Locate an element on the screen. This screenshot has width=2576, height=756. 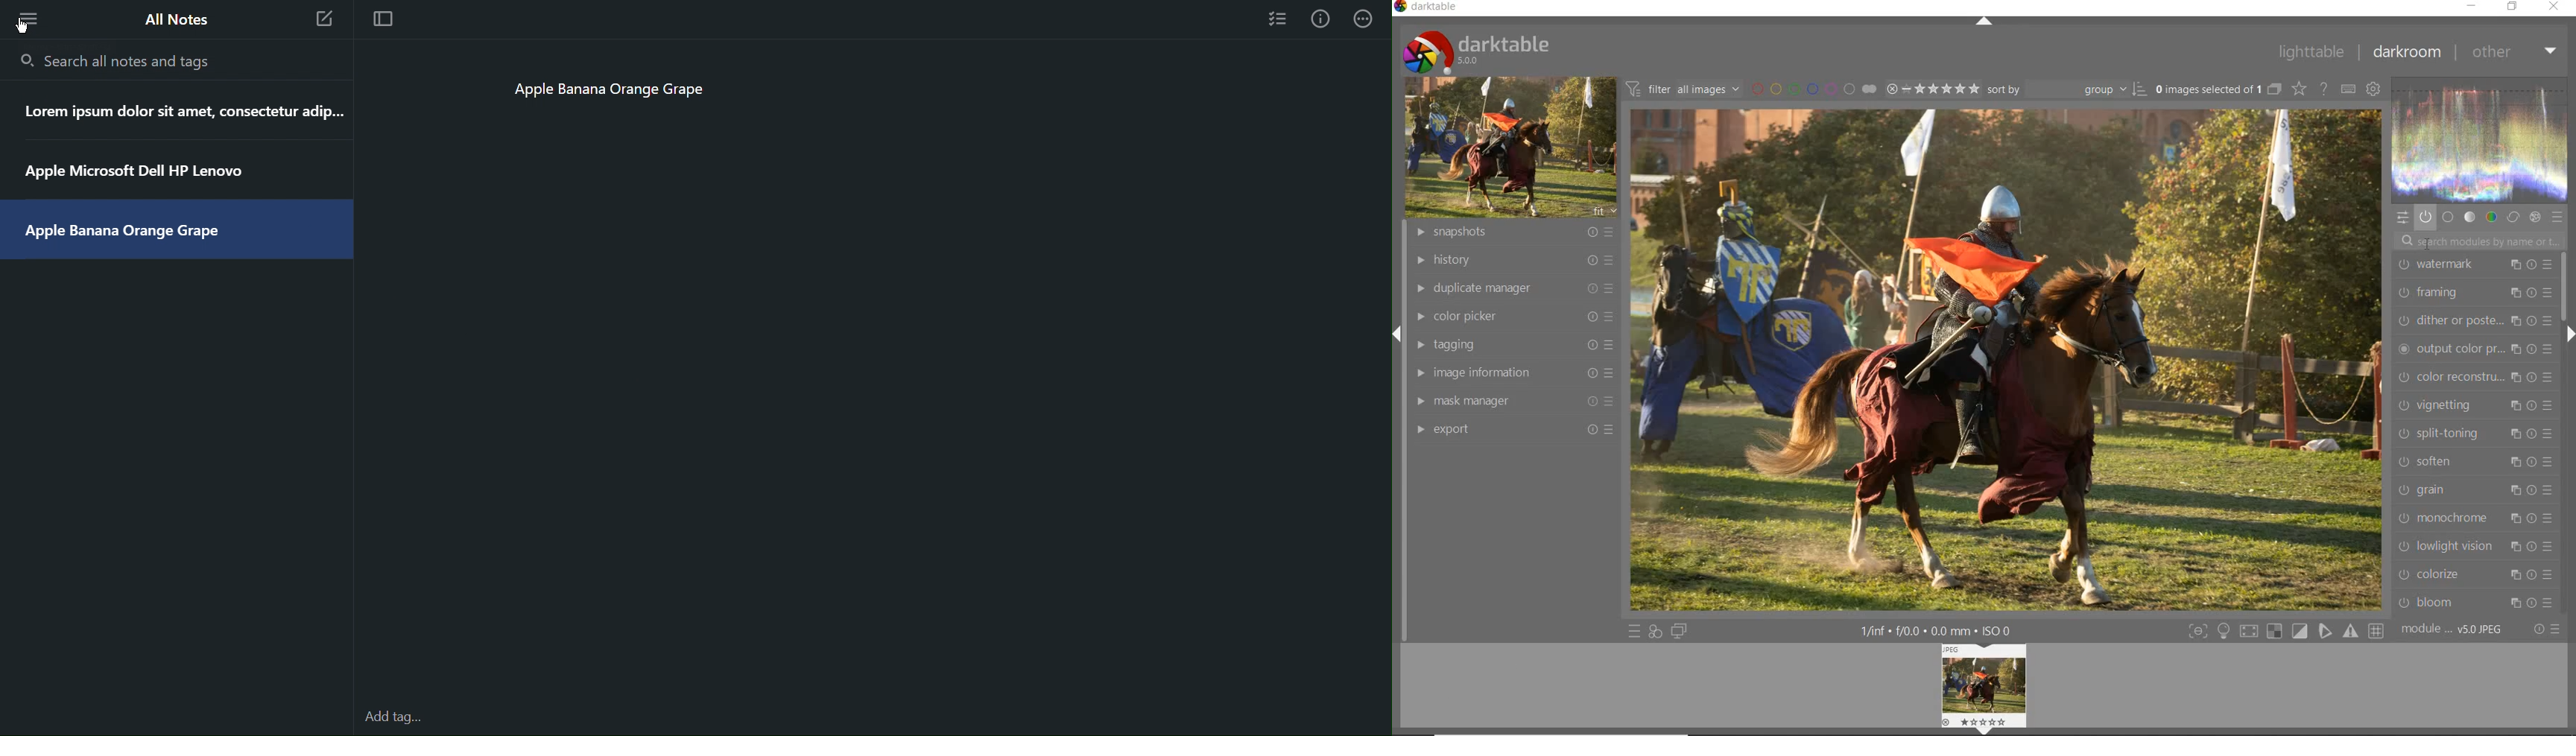
waveform is located at coordinates (2481, 138).